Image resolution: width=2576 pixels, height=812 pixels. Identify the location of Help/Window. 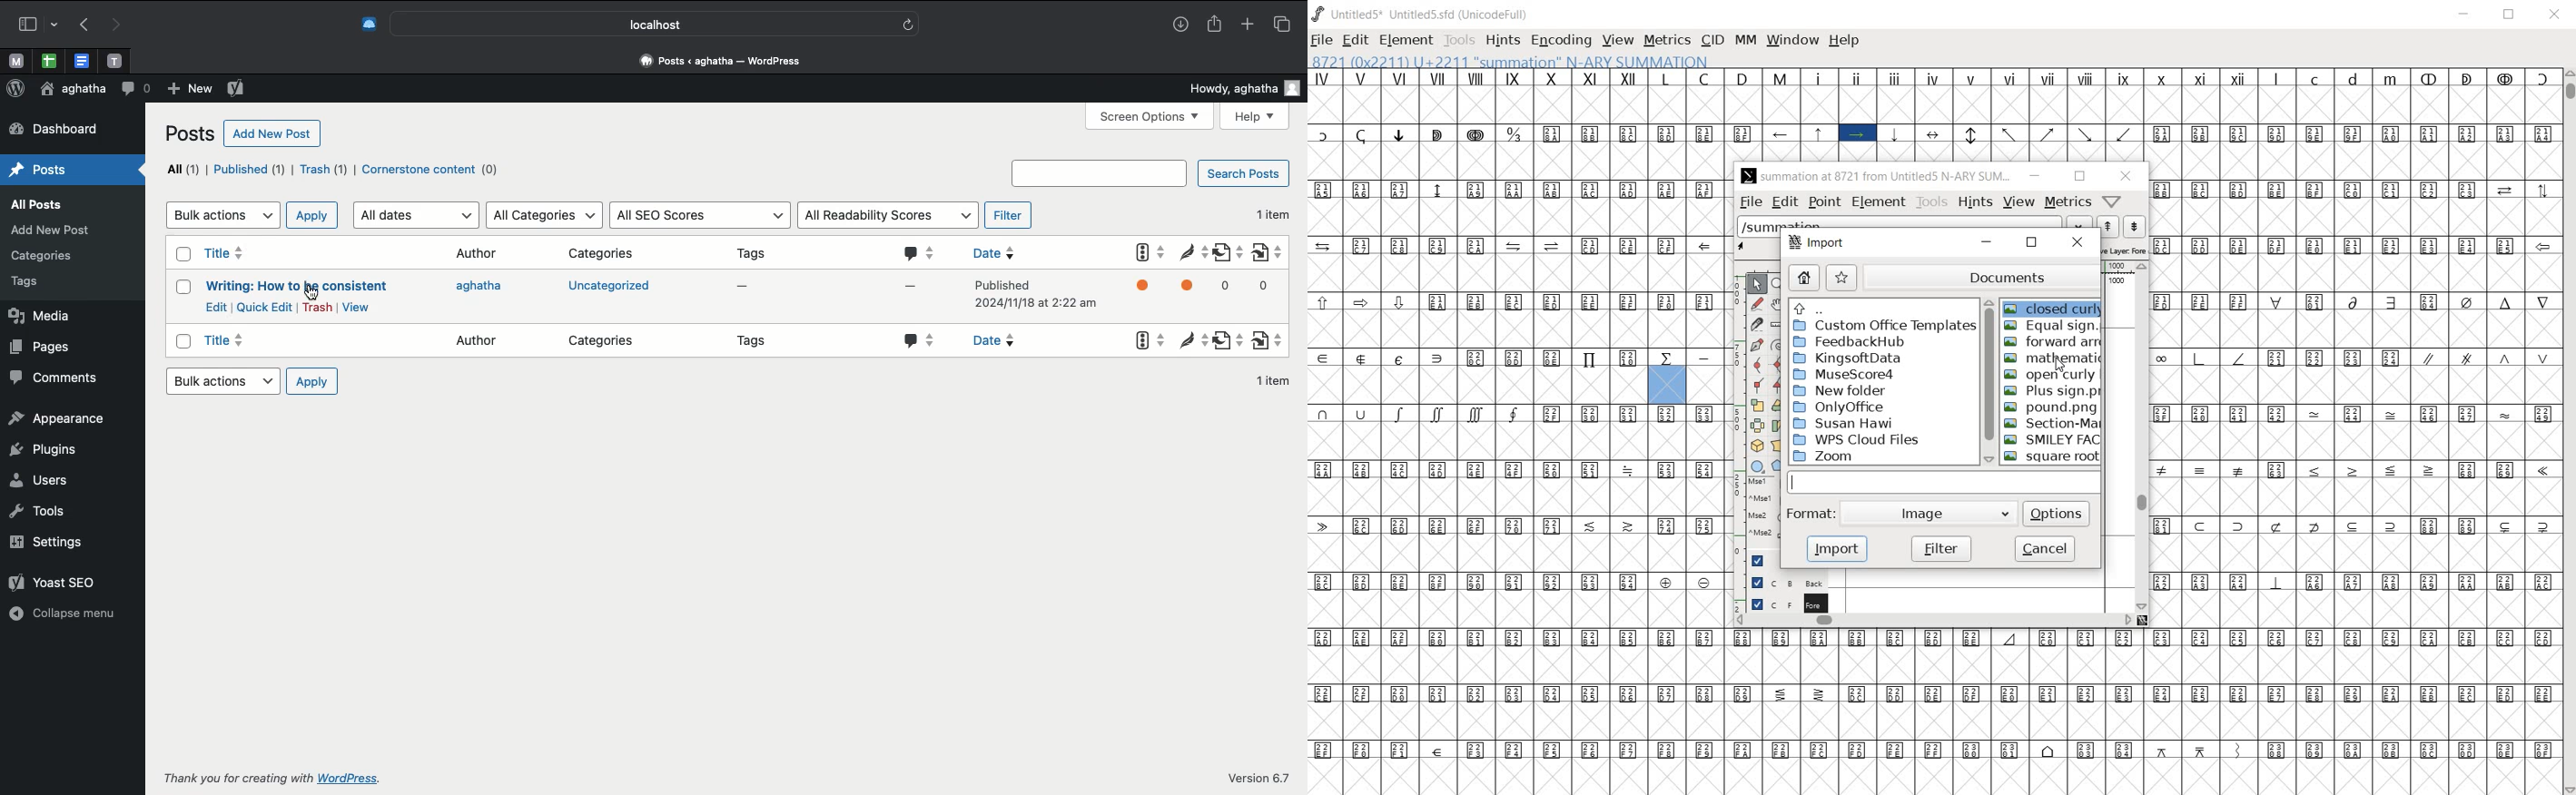
(2115, 201).